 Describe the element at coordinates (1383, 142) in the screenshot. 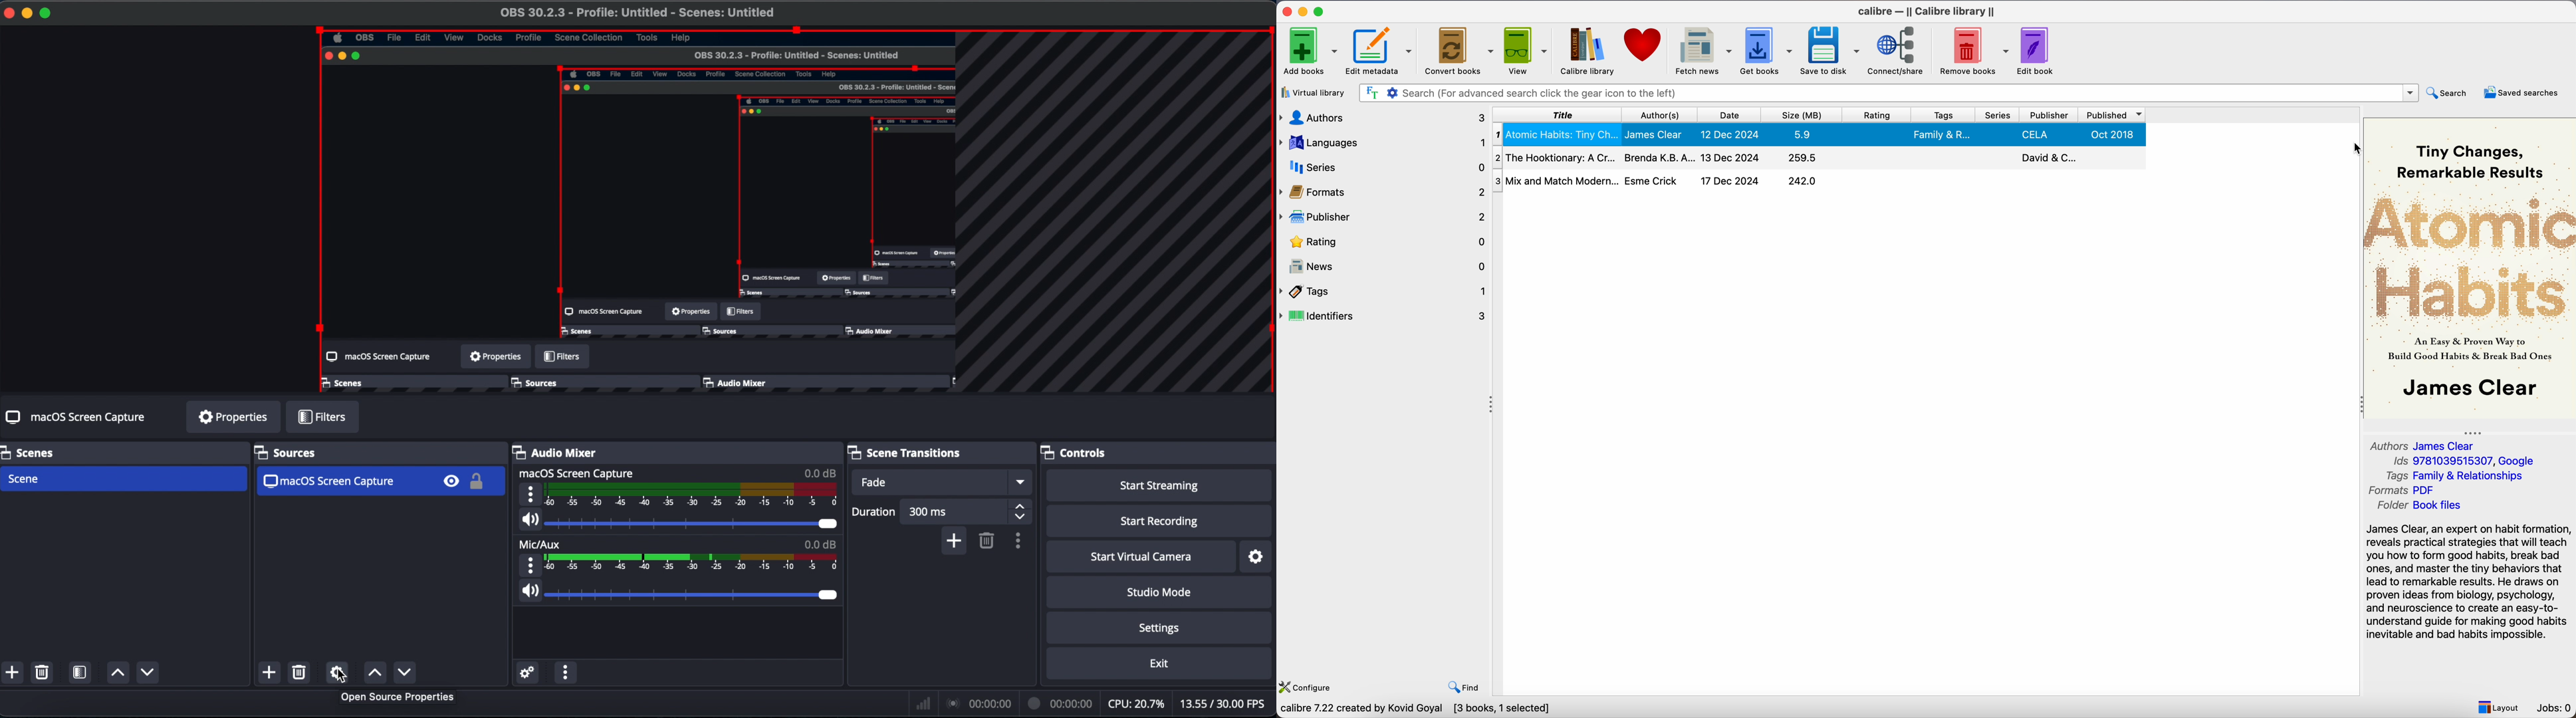

I see `languages` at that location.